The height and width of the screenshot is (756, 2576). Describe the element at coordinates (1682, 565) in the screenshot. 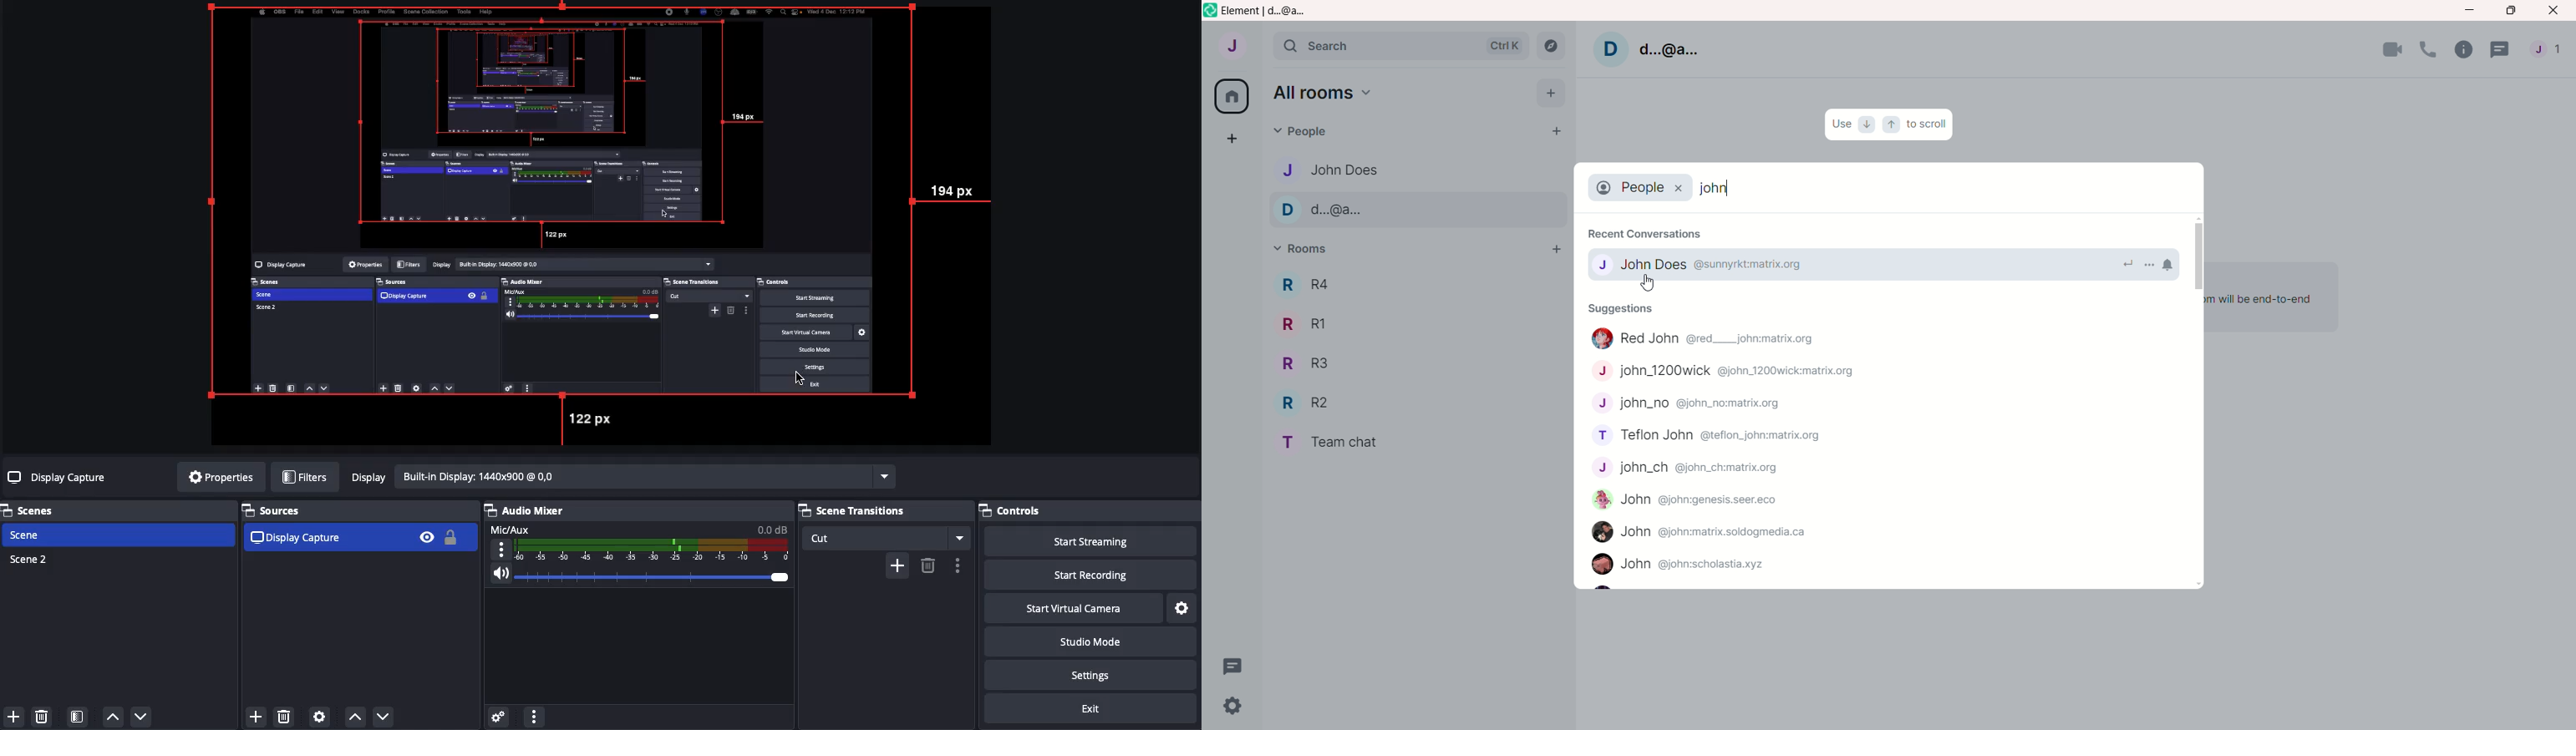

I see `john` at that location.